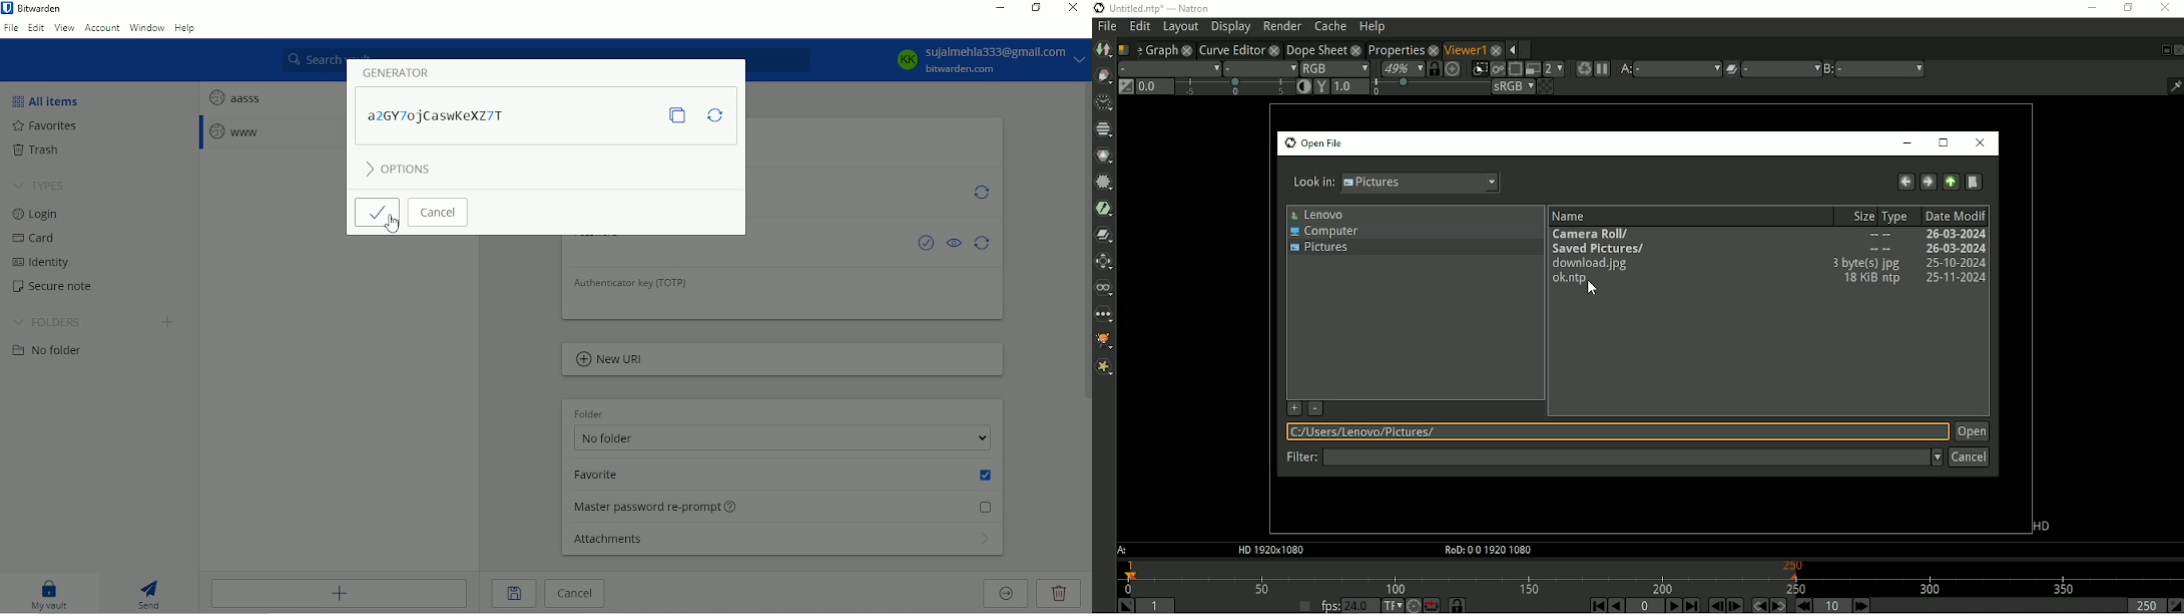 The width and height of the screenshot is (2184, 616). Describe the element at coordinates (984, 242) in the screenshot. I see `Generate password` at that location.